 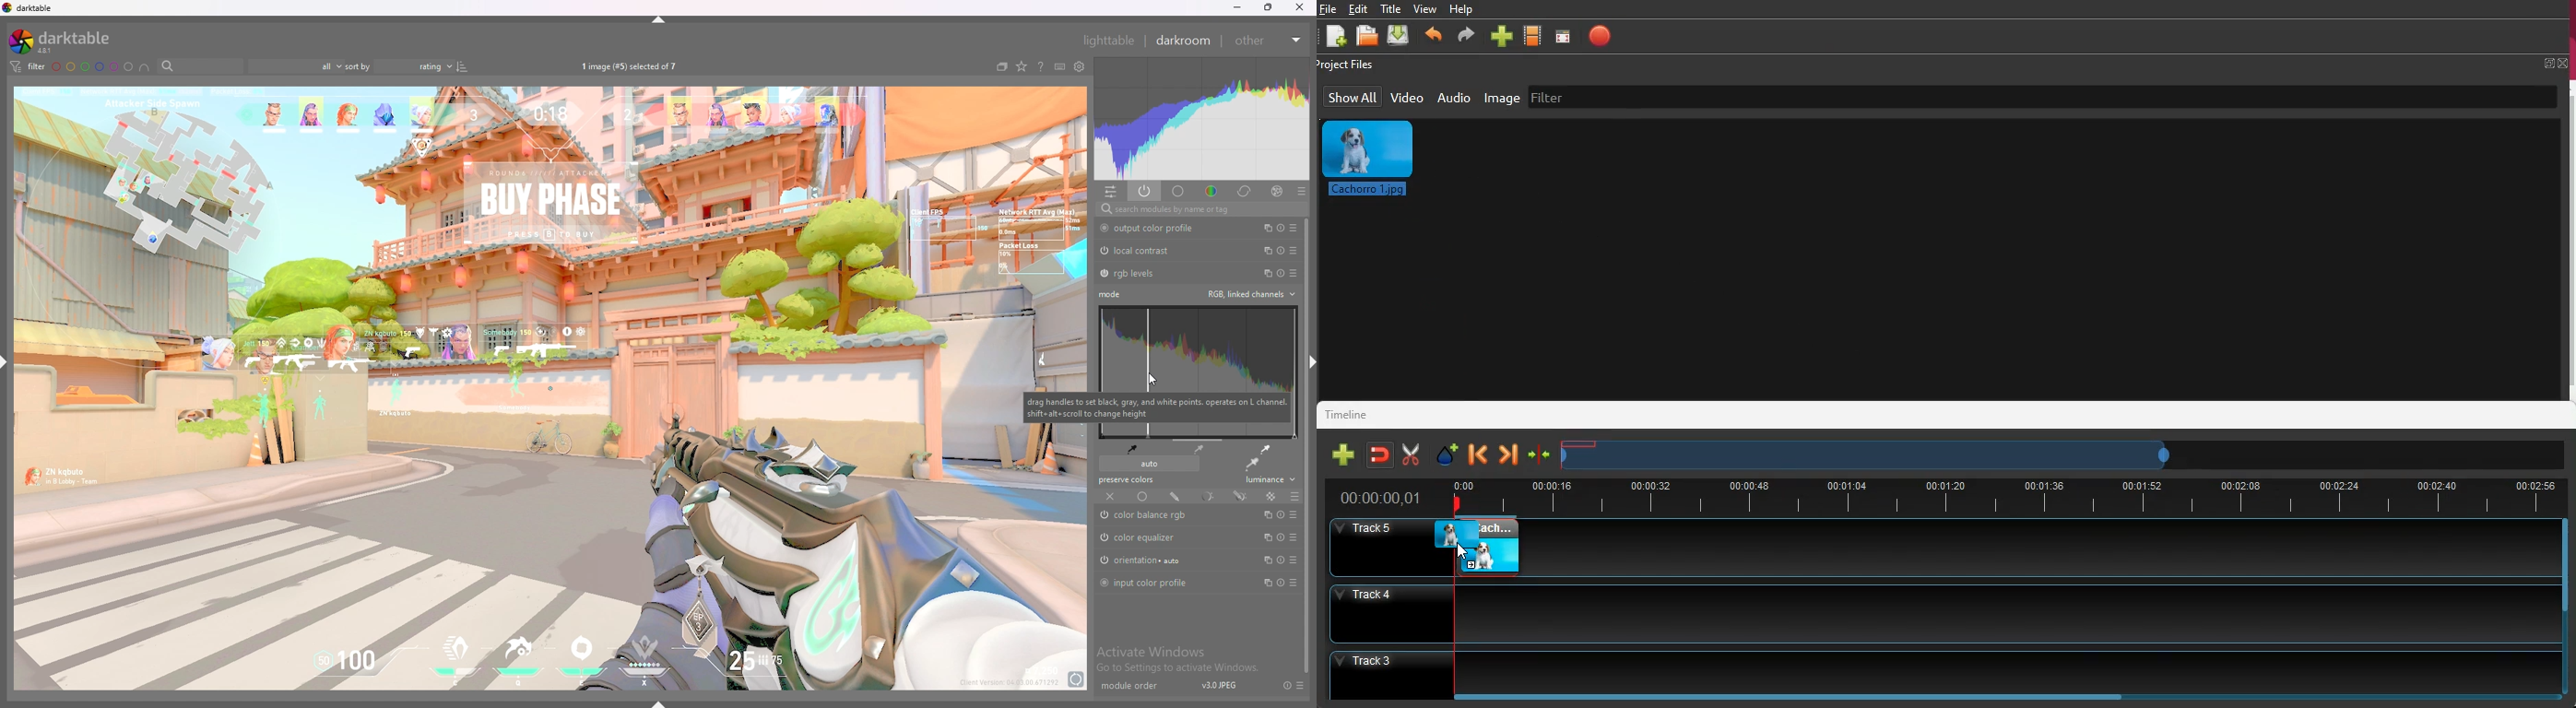 What do you see at coordinates (1294, 228) in the screenshot?
I see `presets` at bounding box center [1294, 228].